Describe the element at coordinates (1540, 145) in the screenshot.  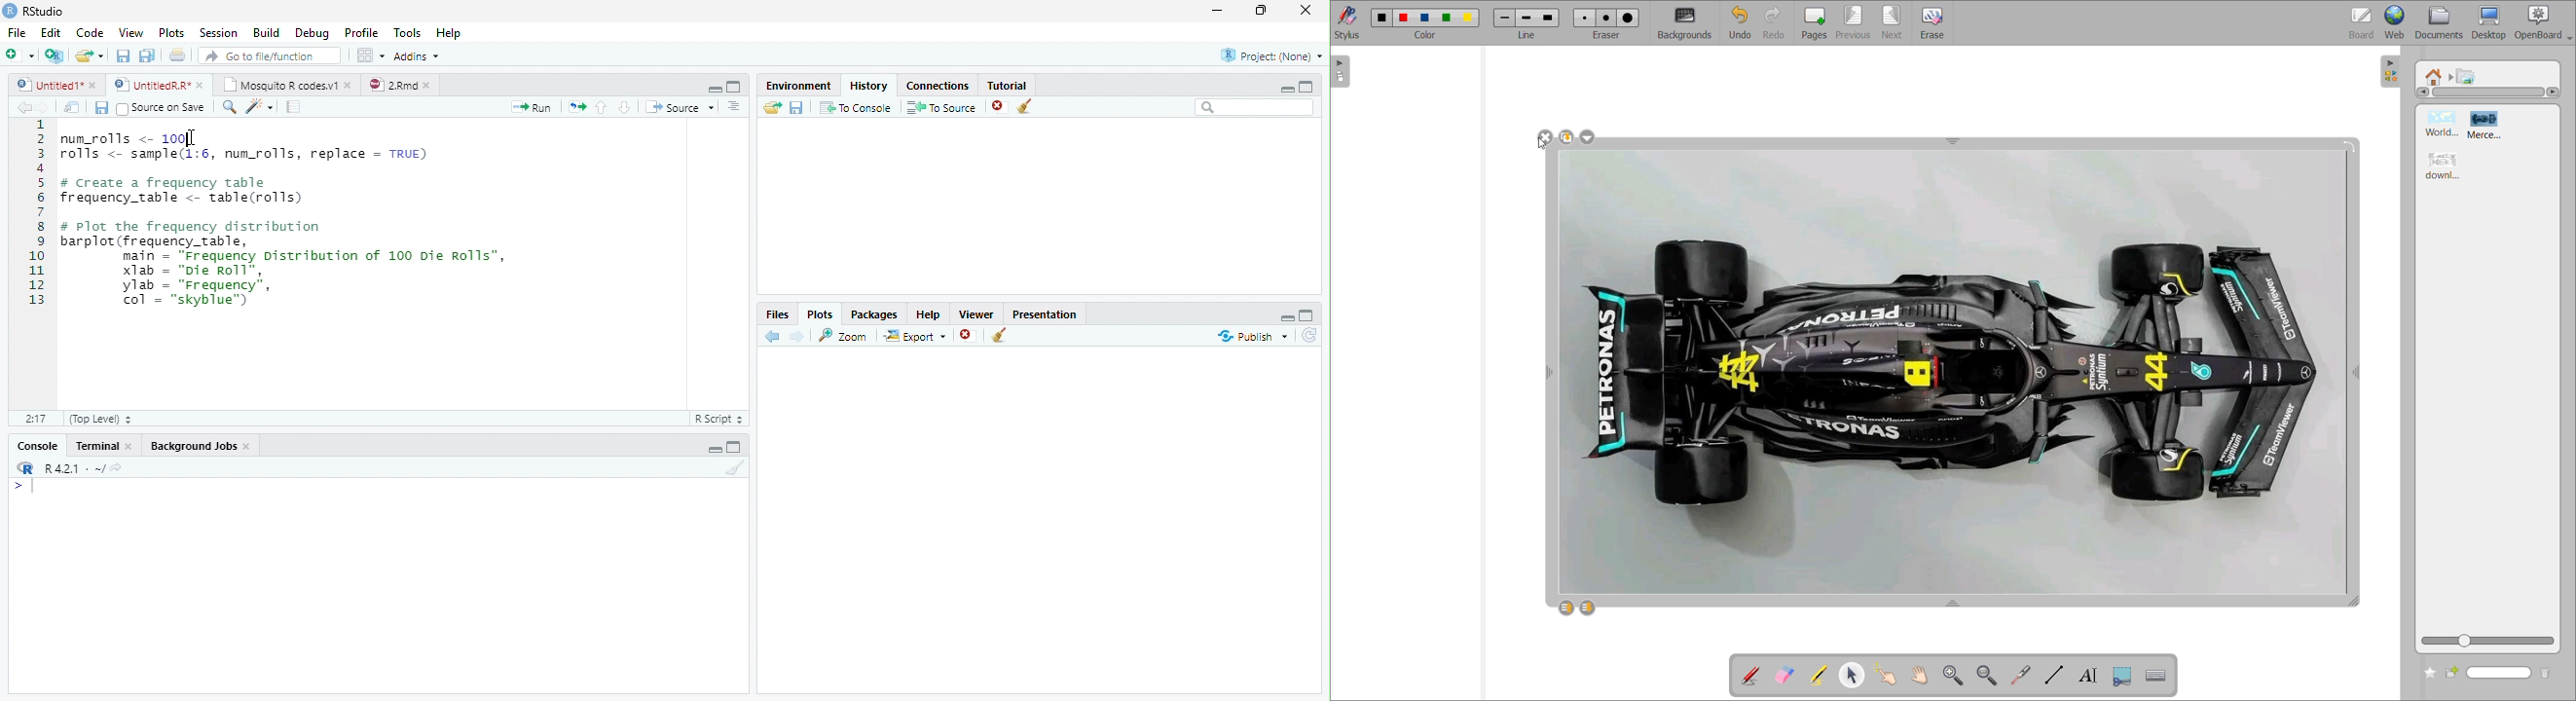
I see `cursor` at that location.